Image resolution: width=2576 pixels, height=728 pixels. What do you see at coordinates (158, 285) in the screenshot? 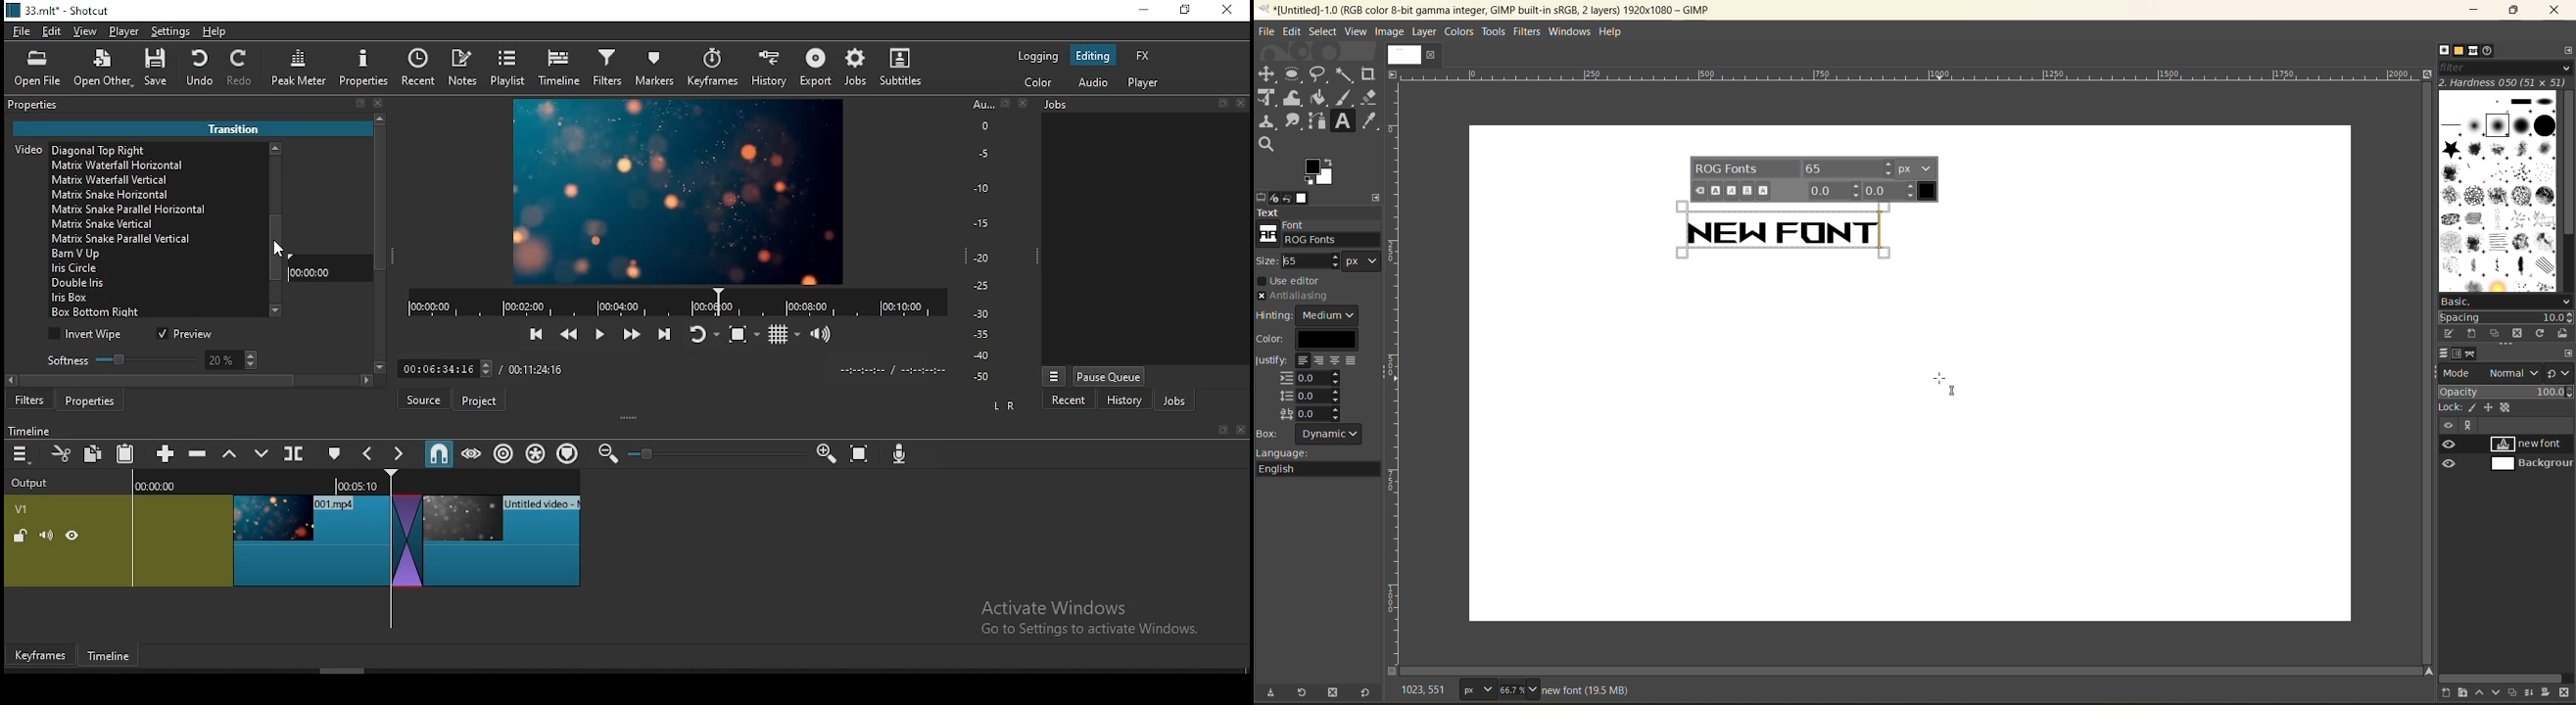
I see `transition option` at bounding box center [158, 285].